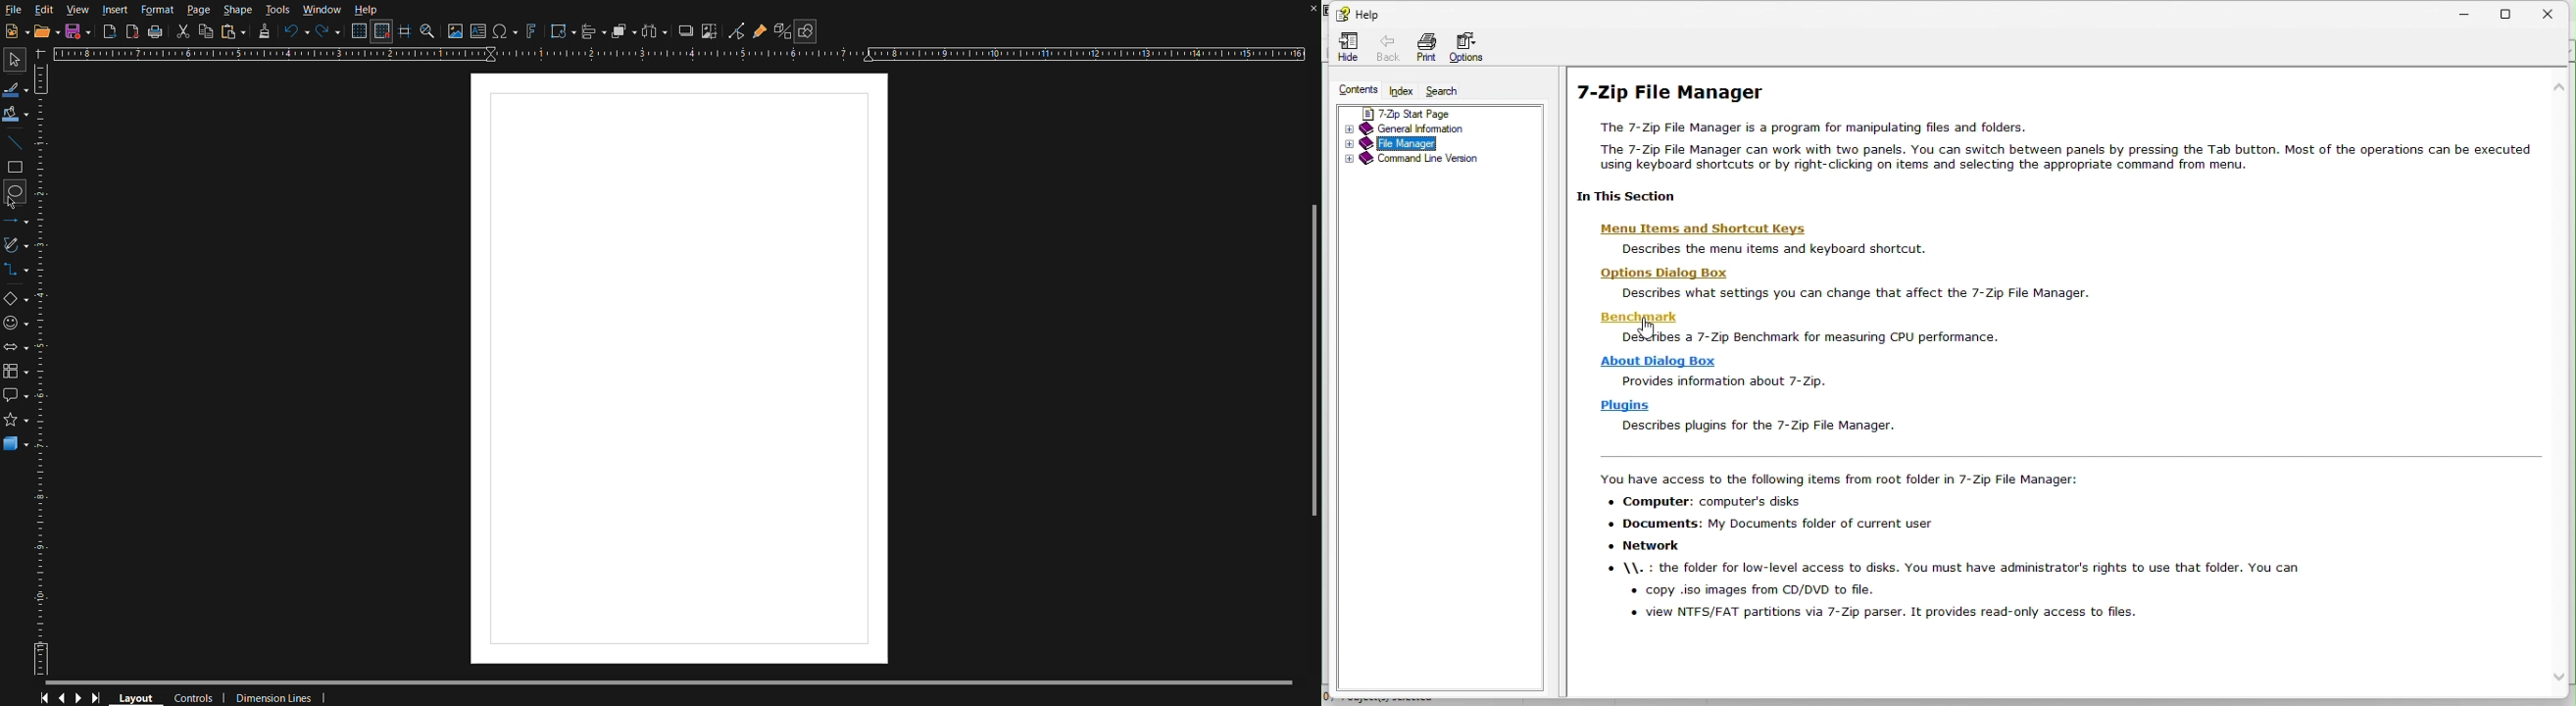 The width and height of the screenshot is (2576, 728). Describe the element at coordinates (17, 143) in the screenshot. I see `Line` at that location.